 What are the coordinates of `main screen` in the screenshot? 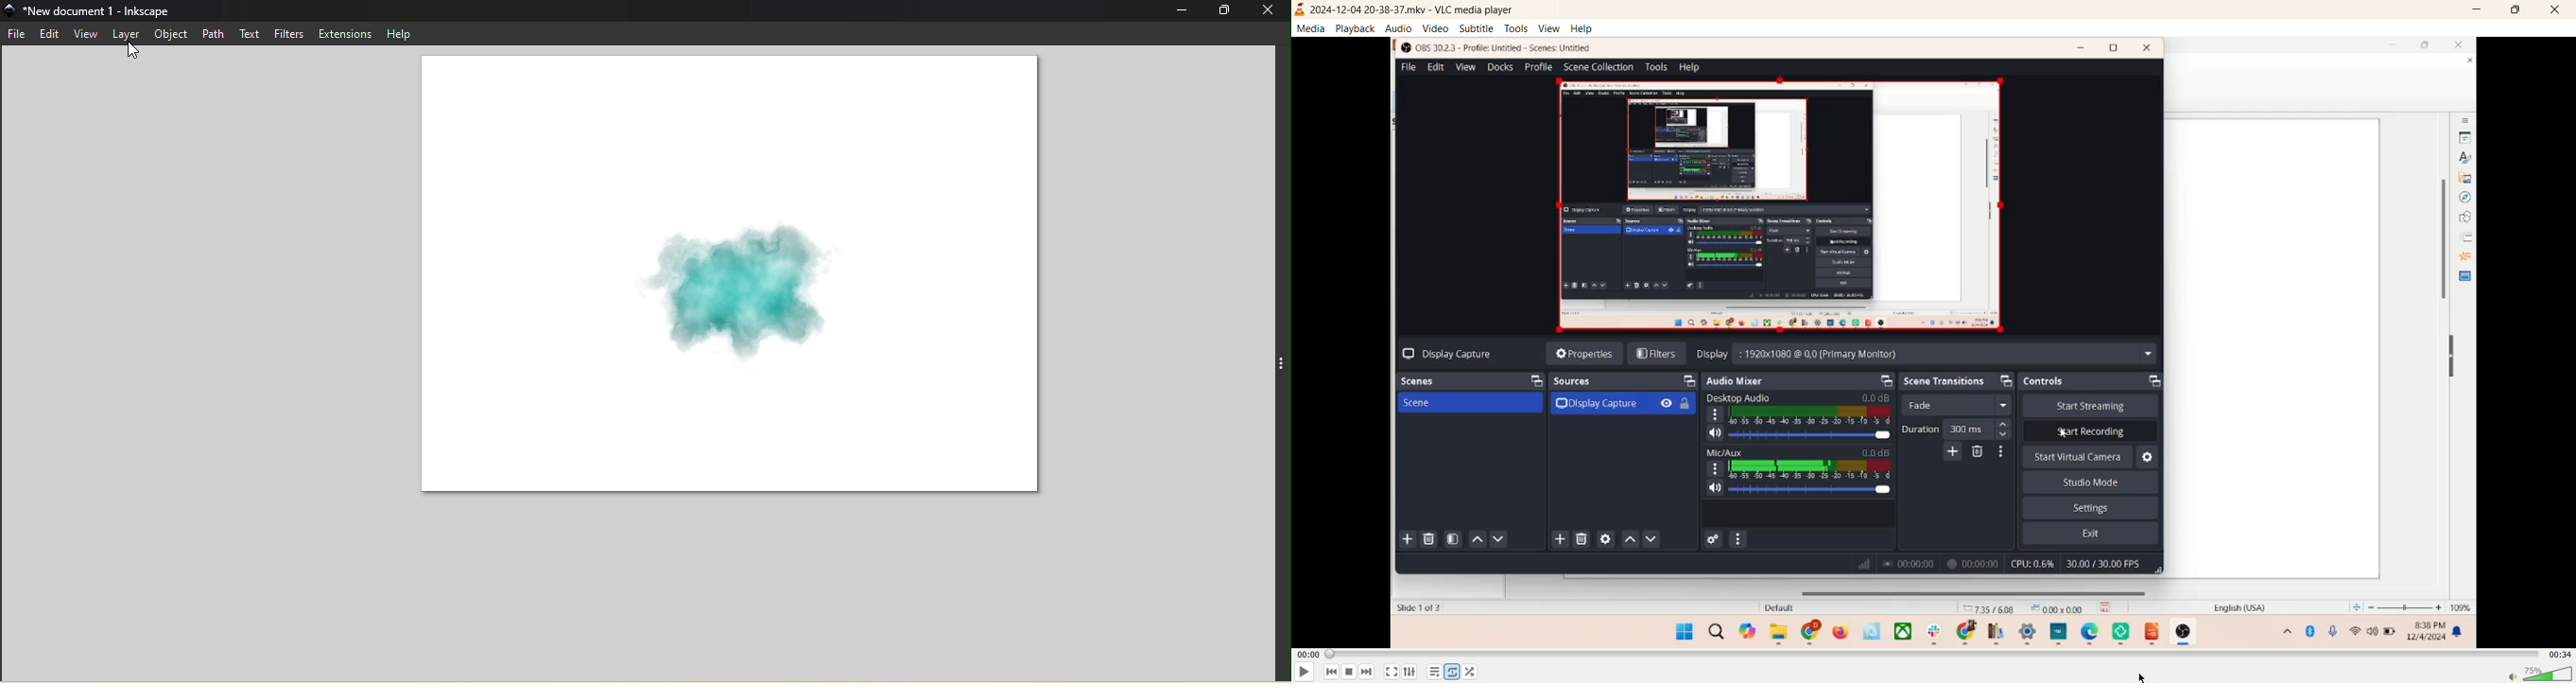 It's located at (1935, 339).